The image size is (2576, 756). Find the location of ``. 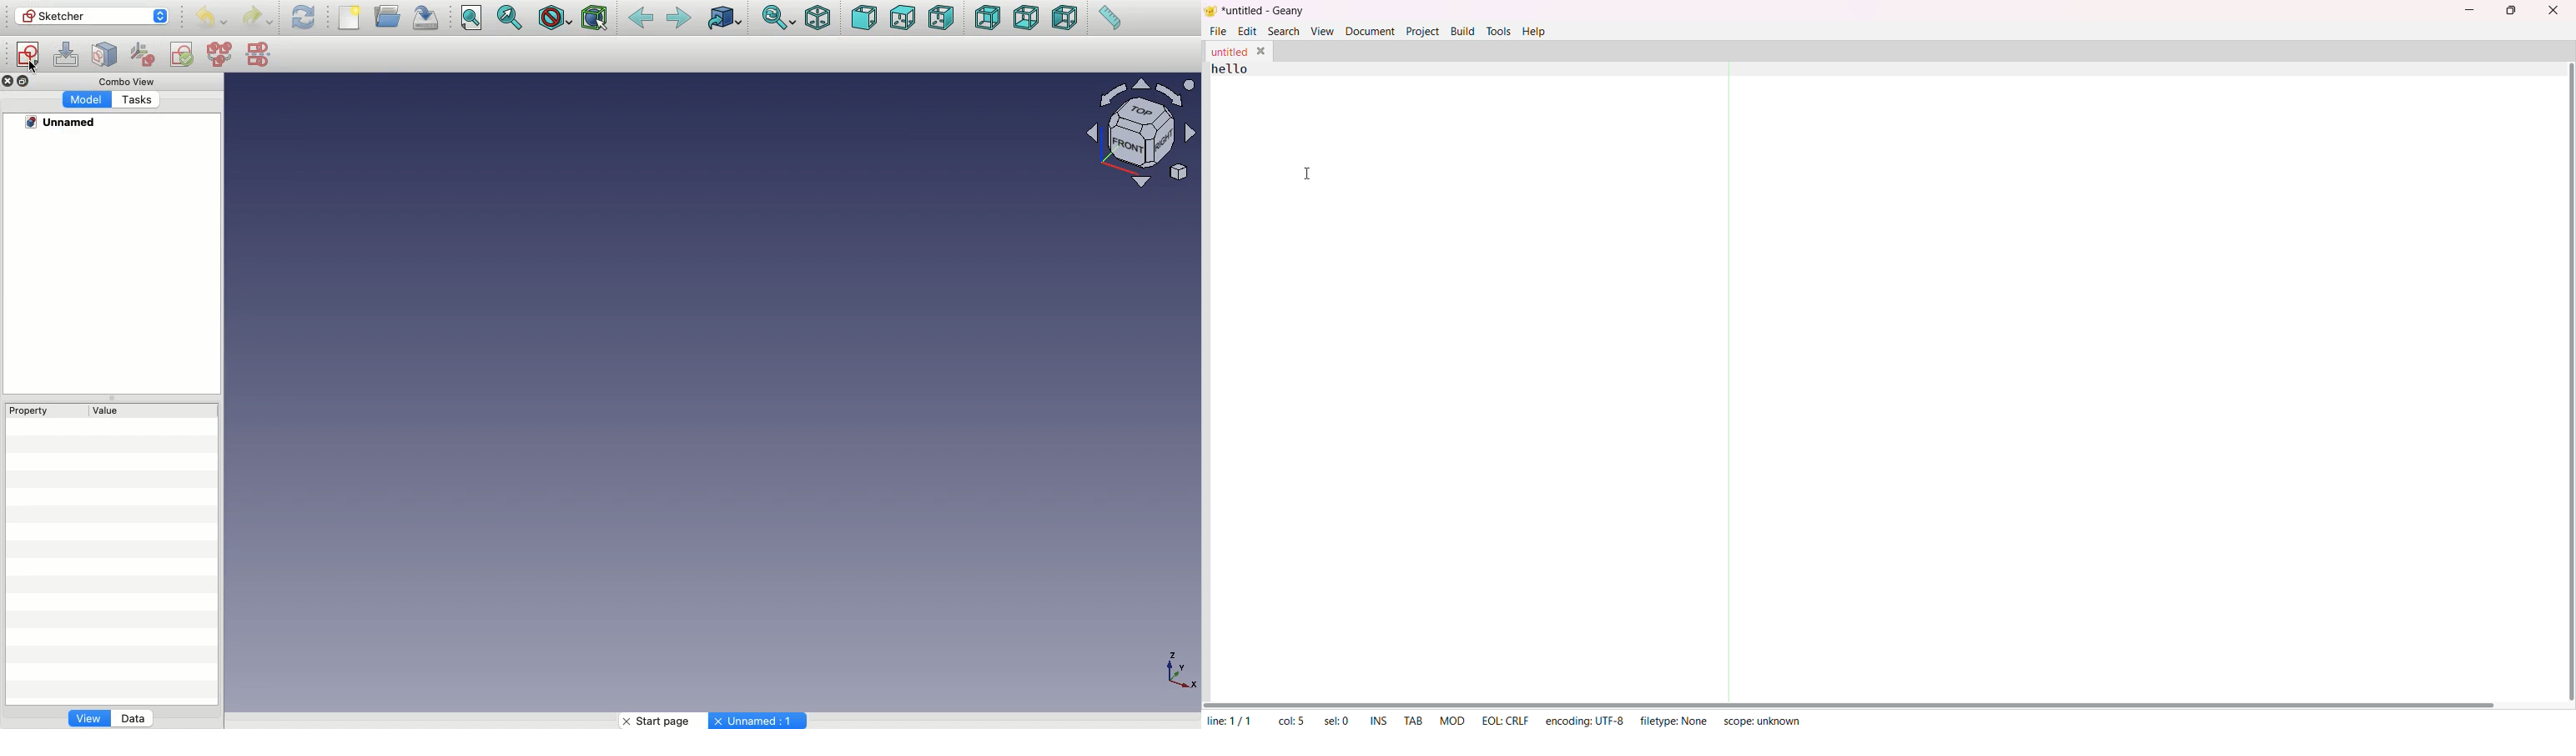

 is located at coordinates (137, 100).